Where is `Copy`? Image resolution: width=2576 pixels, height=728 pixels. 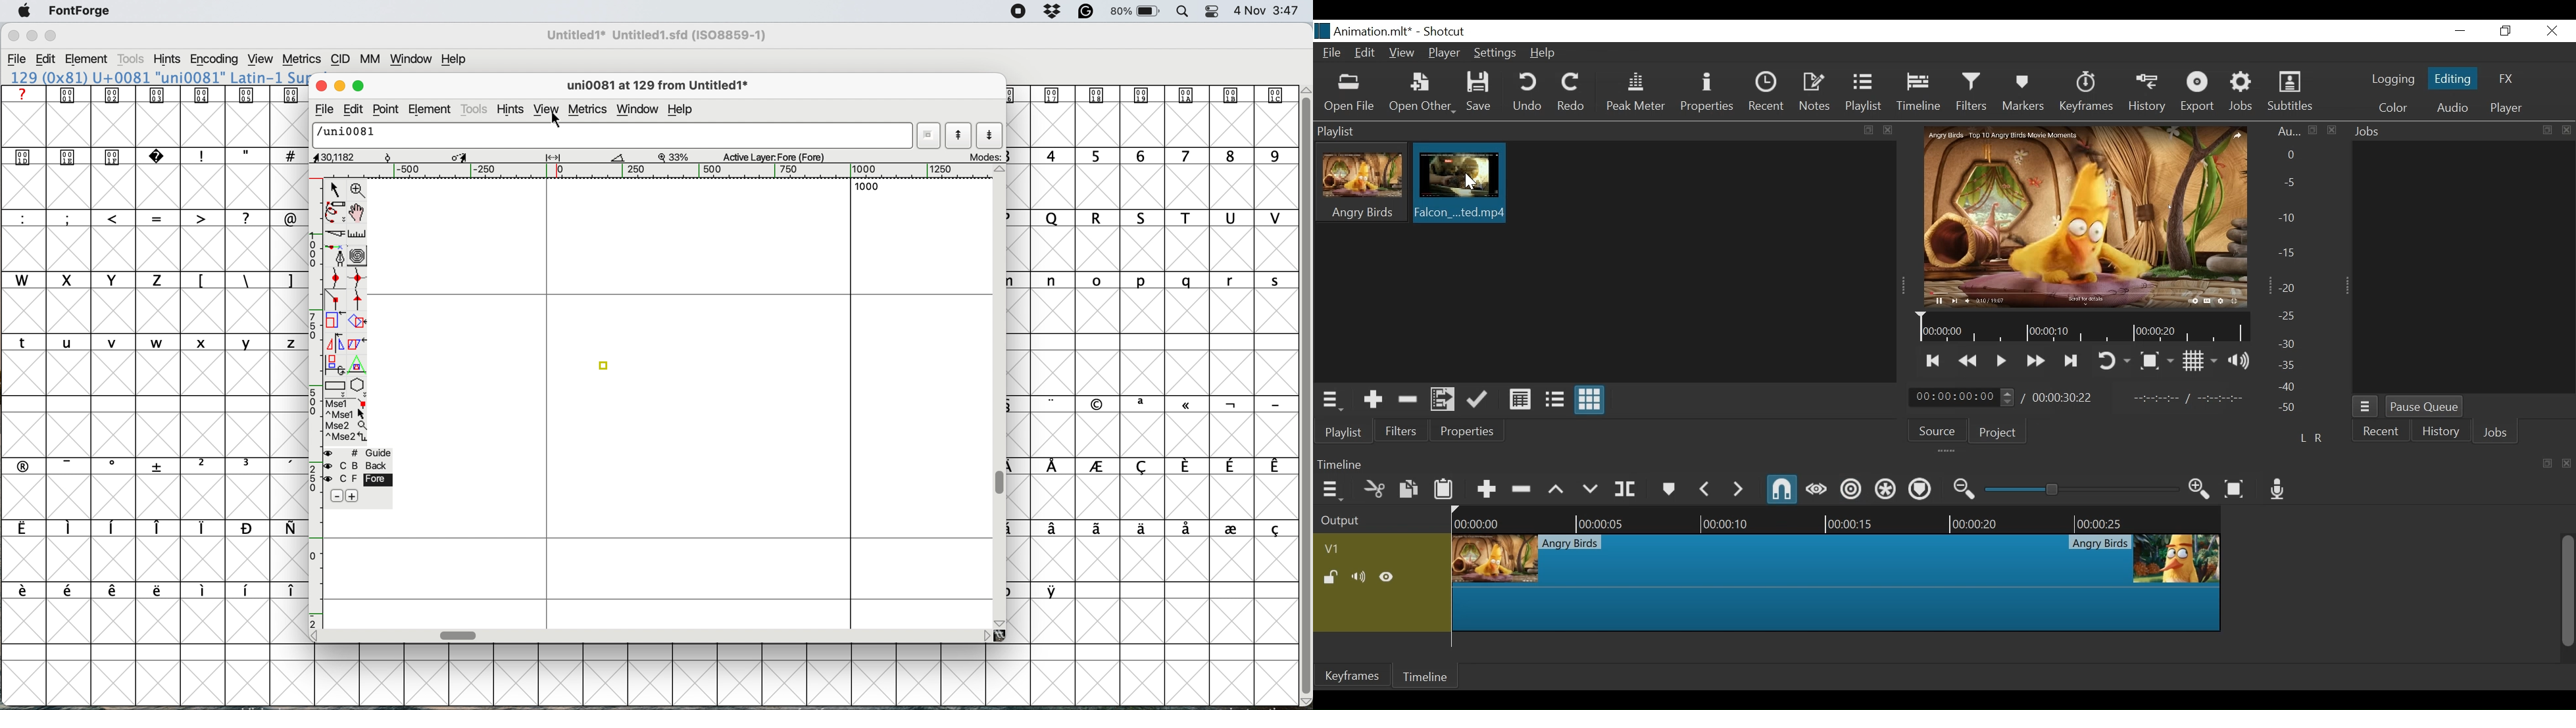
Copy is located at coordinates (1408, 488).